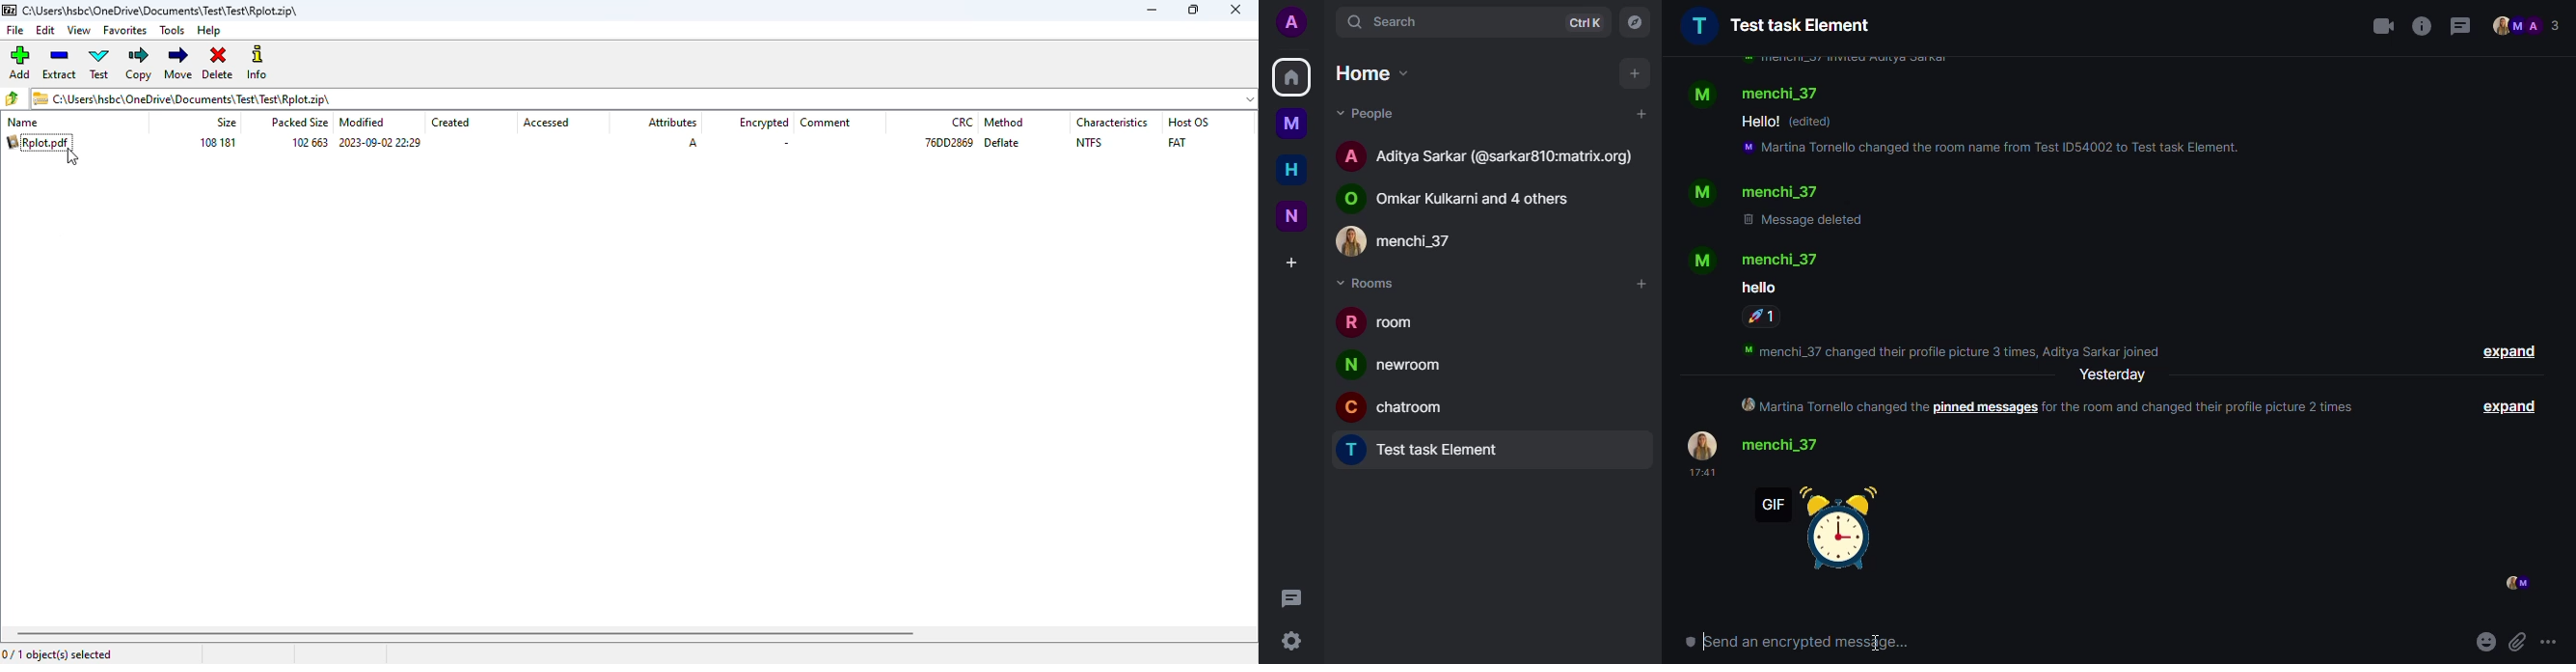 The height and width of the screenshot is (672, 2576). I want to click on ctrlK, so click(1580, 21).